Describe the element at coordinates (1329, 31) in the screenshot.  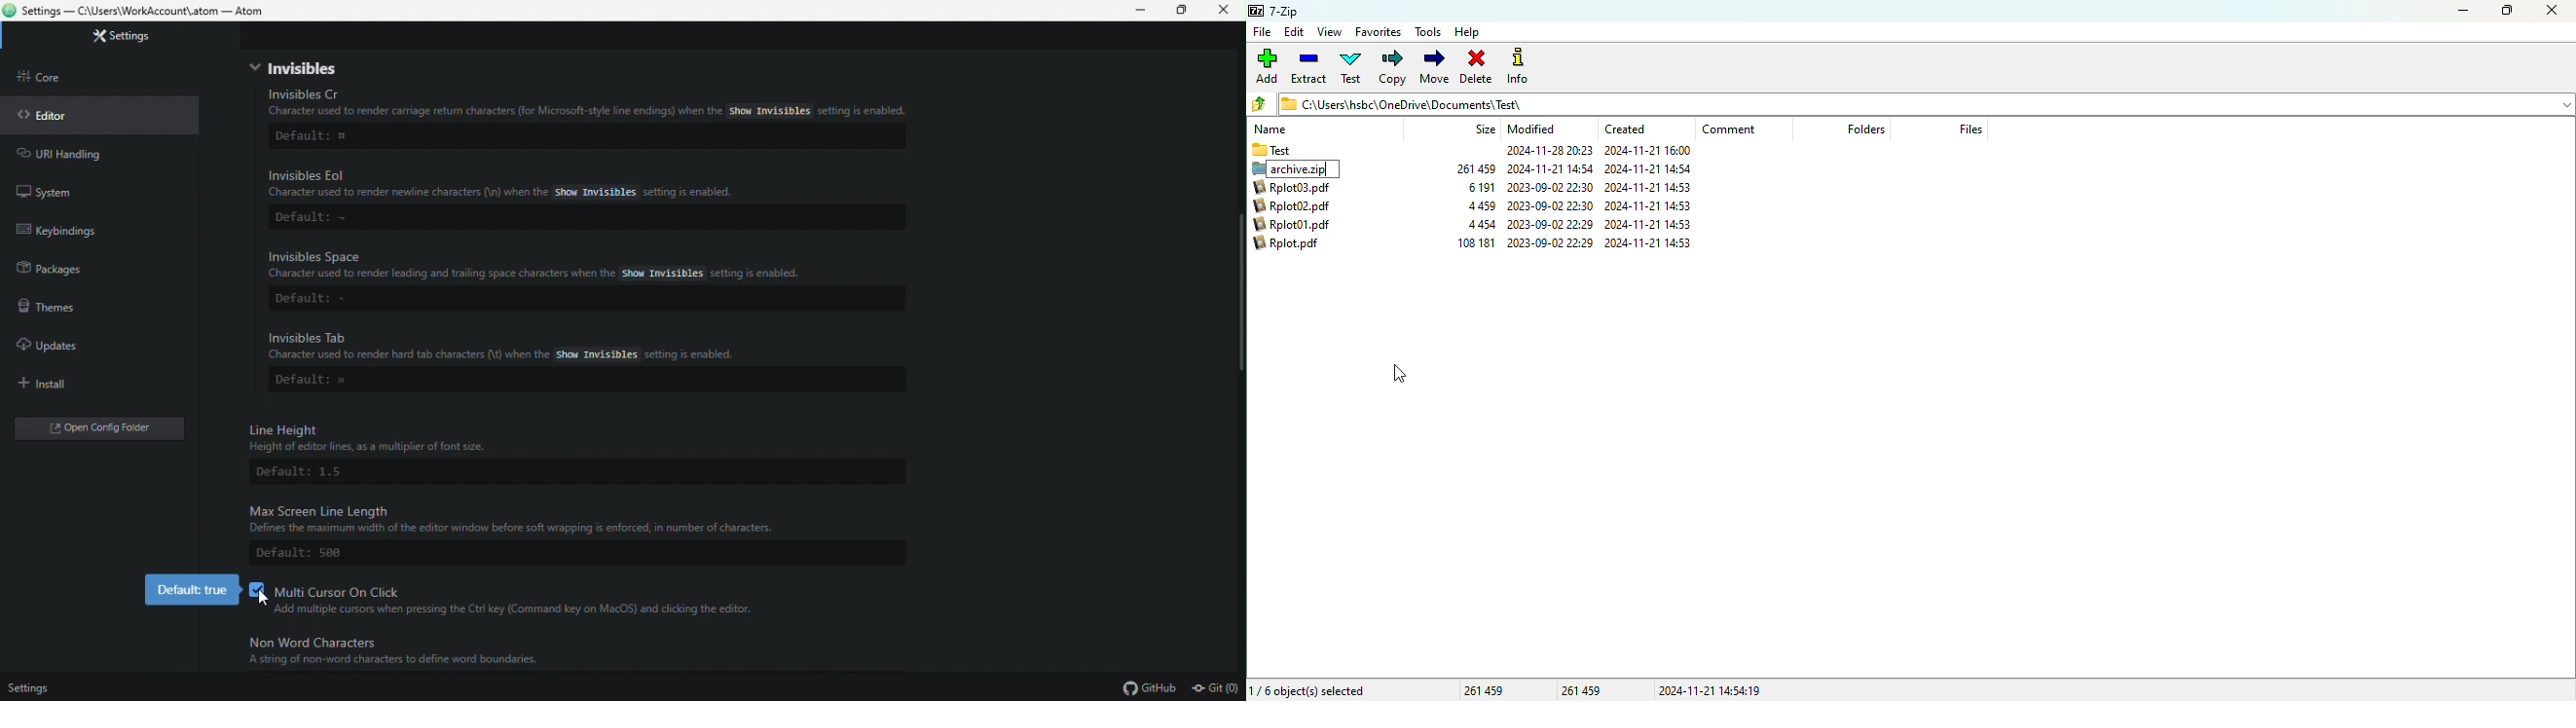
I see `view` at that location.